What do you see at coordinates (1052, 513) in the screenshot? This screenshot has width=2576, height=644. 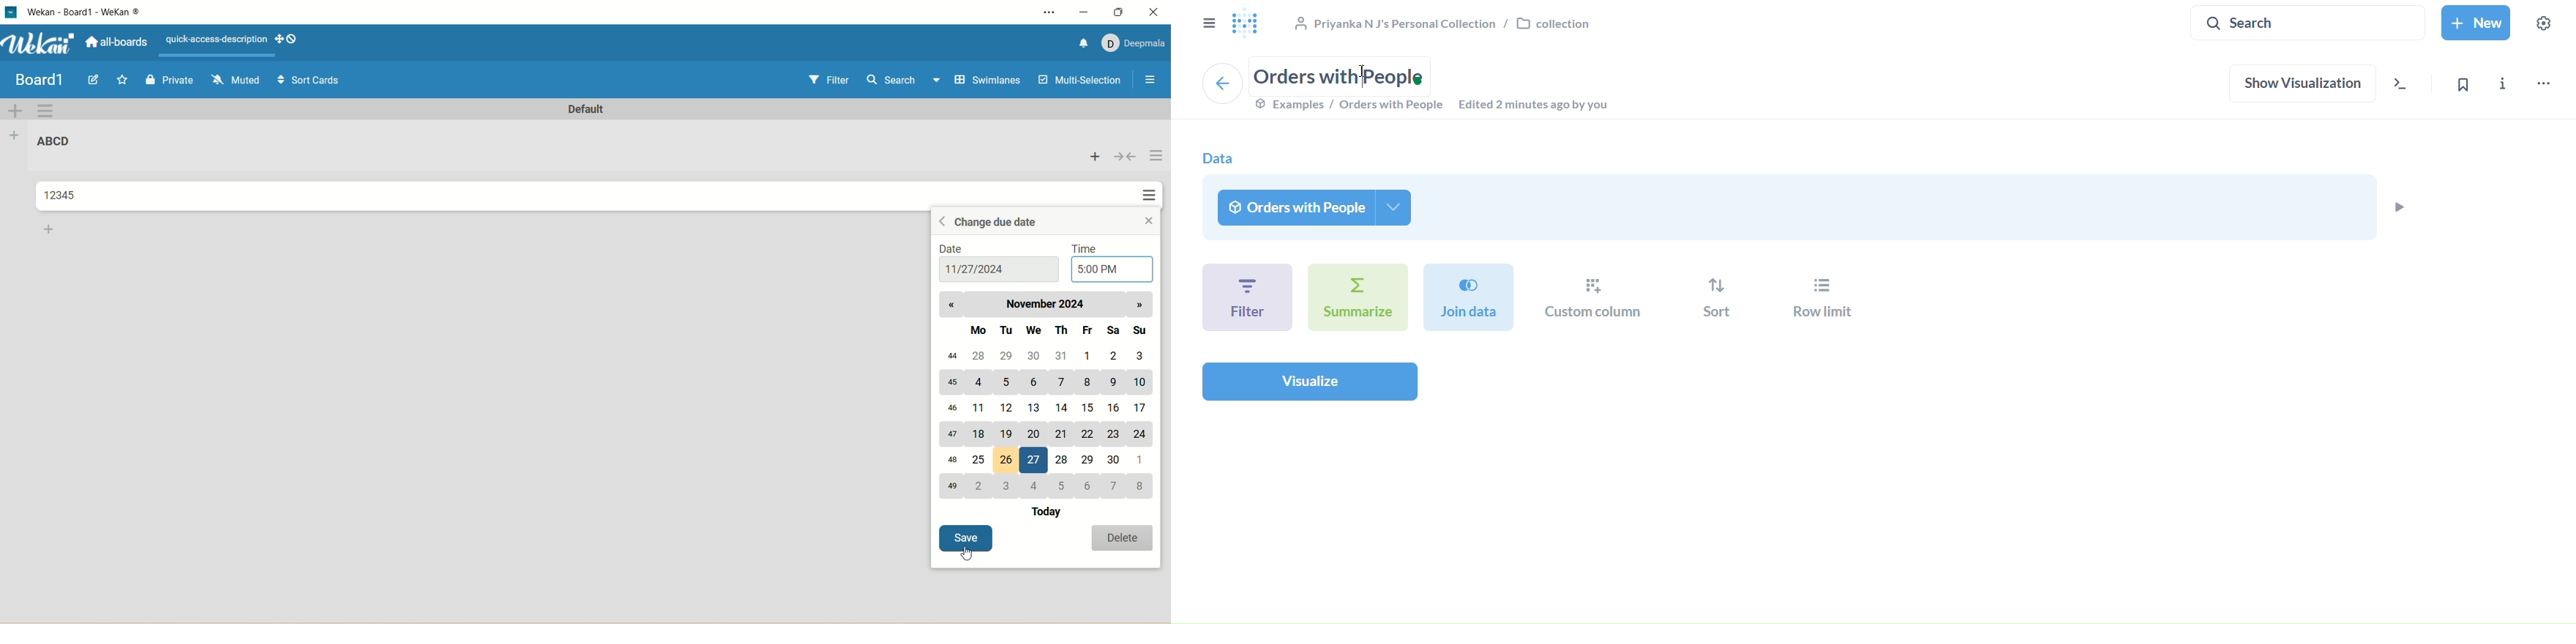 I see `today` at bounding box center [1052, 513].